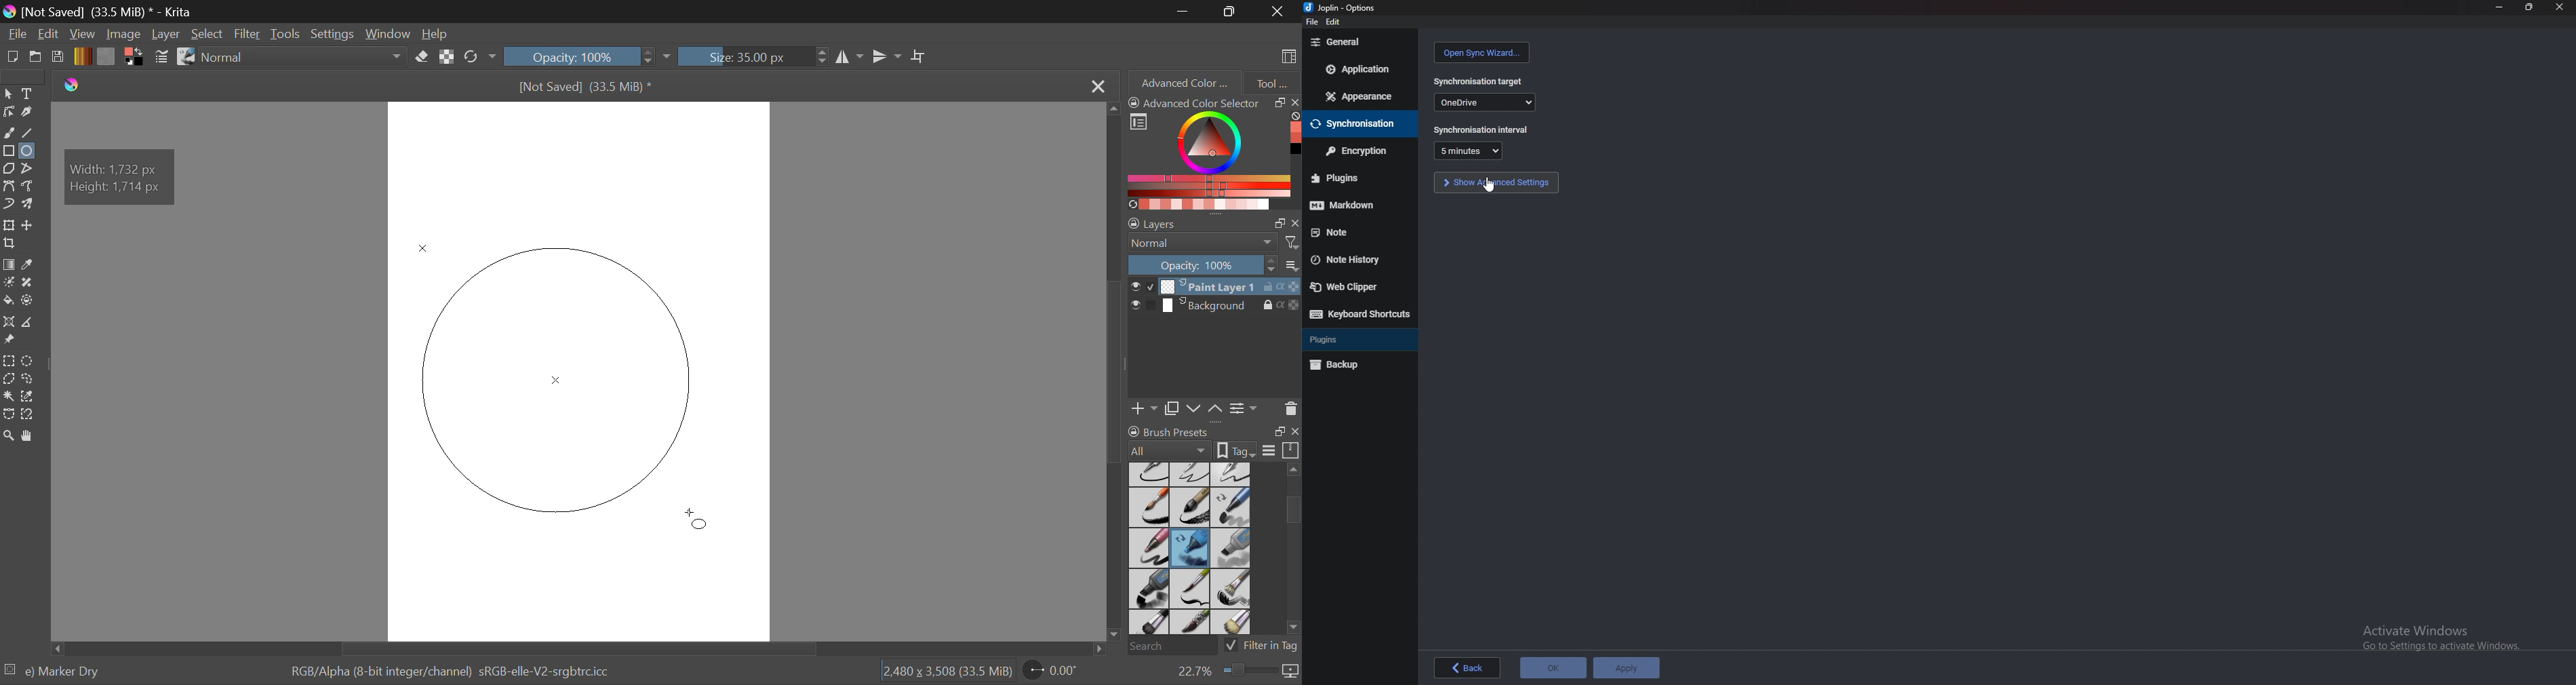  Describe the element at coordinates (1150, 473) in the screenshot. I see `Ink-2 Fineliner` at that location.